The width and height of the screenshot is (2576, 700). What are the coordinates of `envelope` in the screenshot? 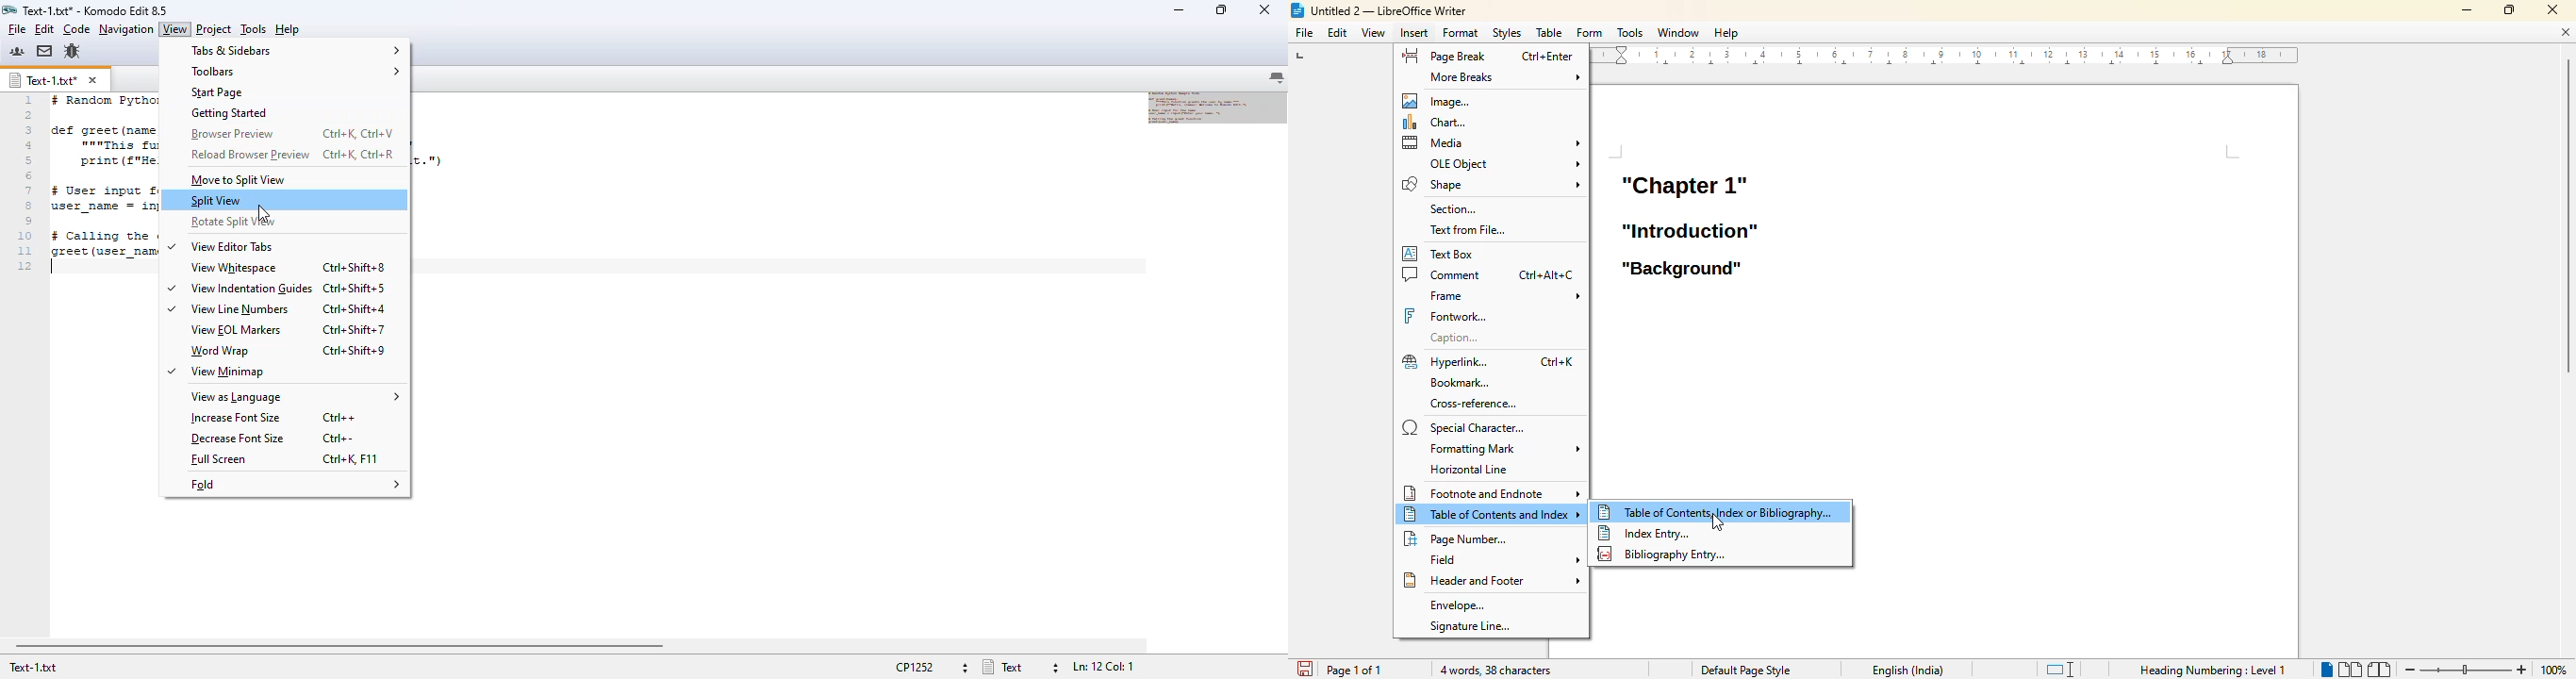 It's located at (1459, 606).